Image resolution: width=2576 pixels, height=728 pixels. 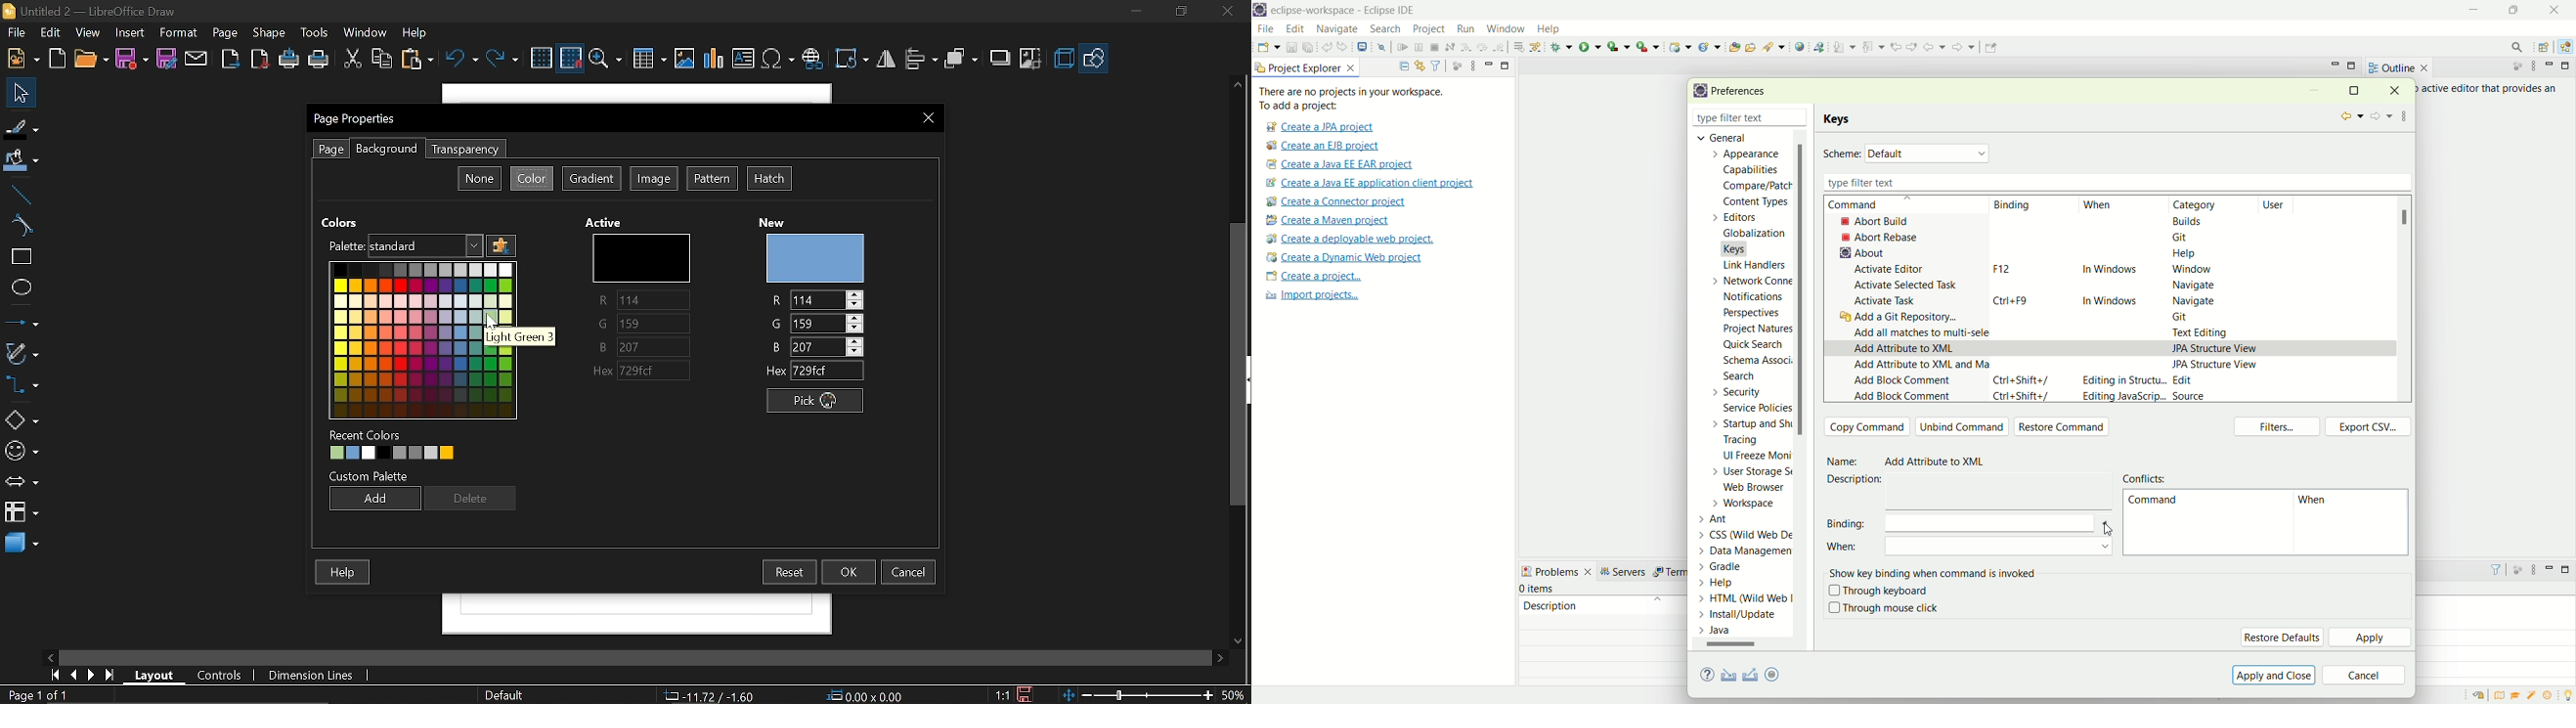 What do you see at coordinates (1759, 489) in the screenshot?
I see `web browser` at bounding box center [1759, 489].